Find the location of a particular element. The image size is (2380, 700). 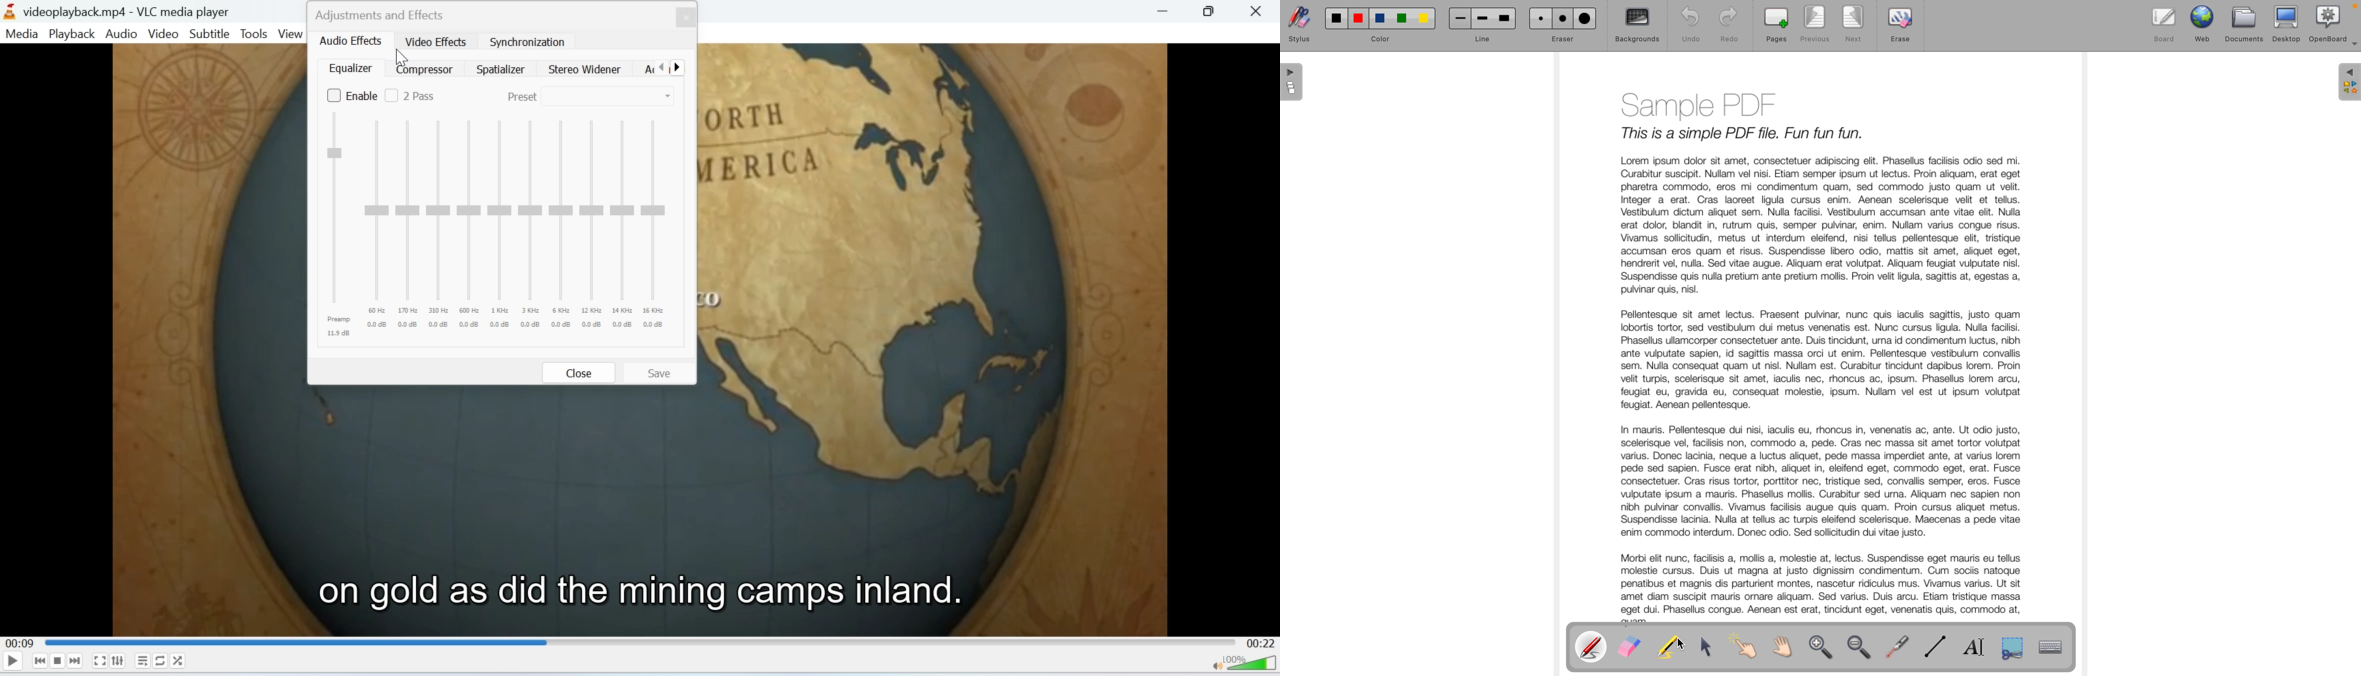

audio effects is located at coordinates (350, 42).